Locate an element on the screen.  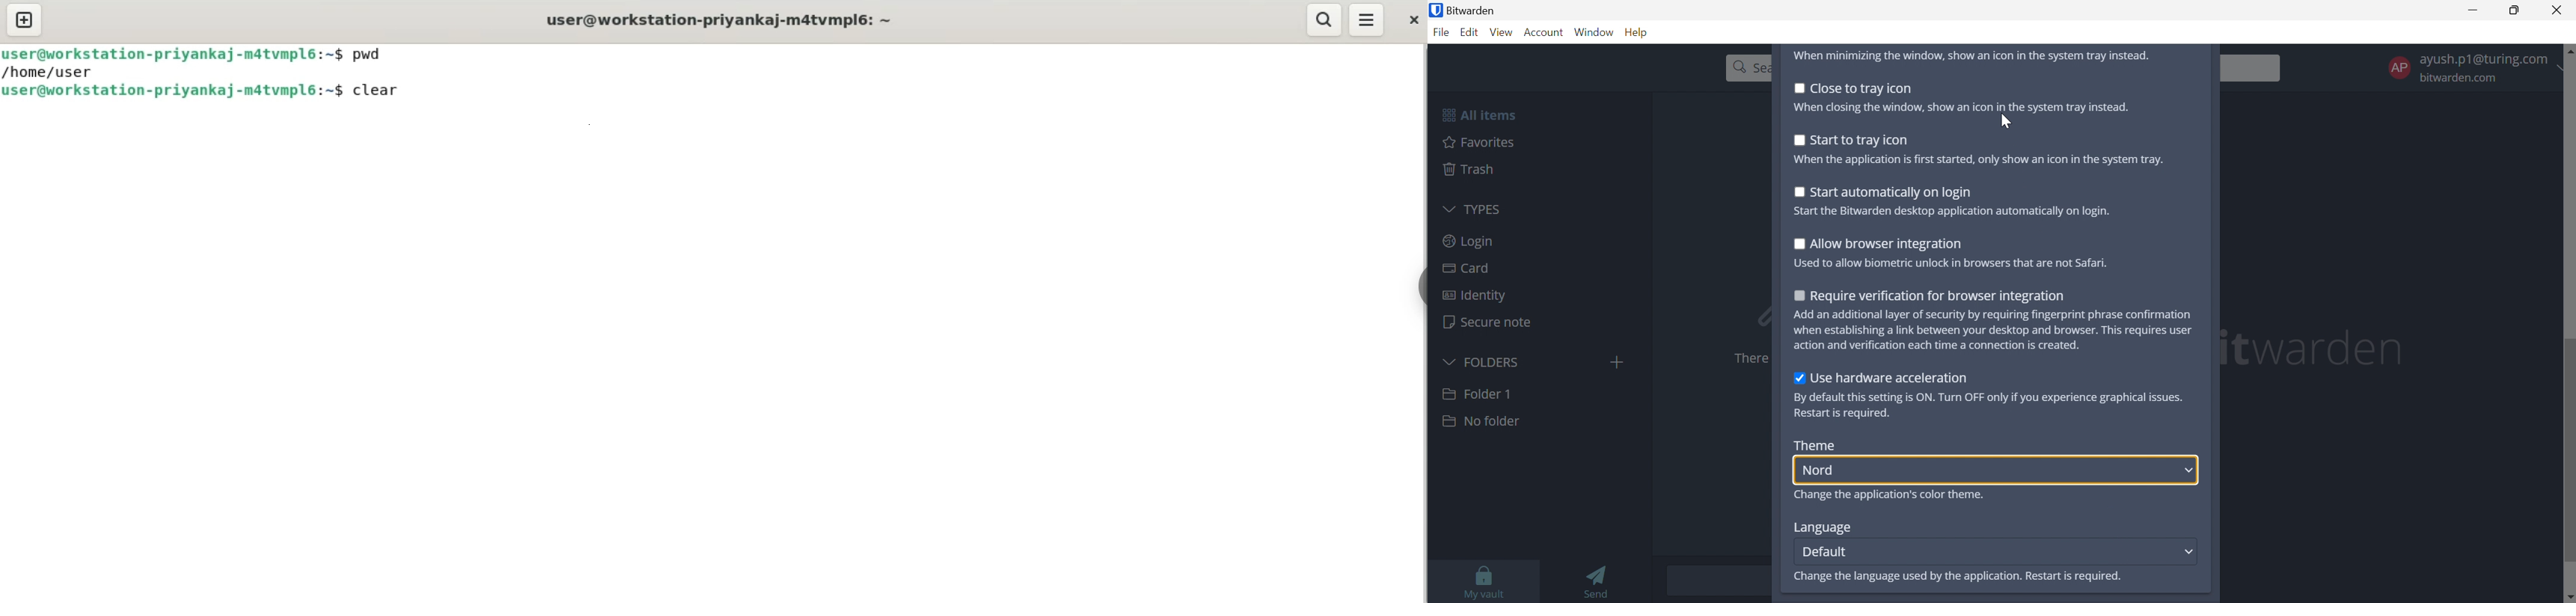
My vault is located at coordinates (1484, 580).